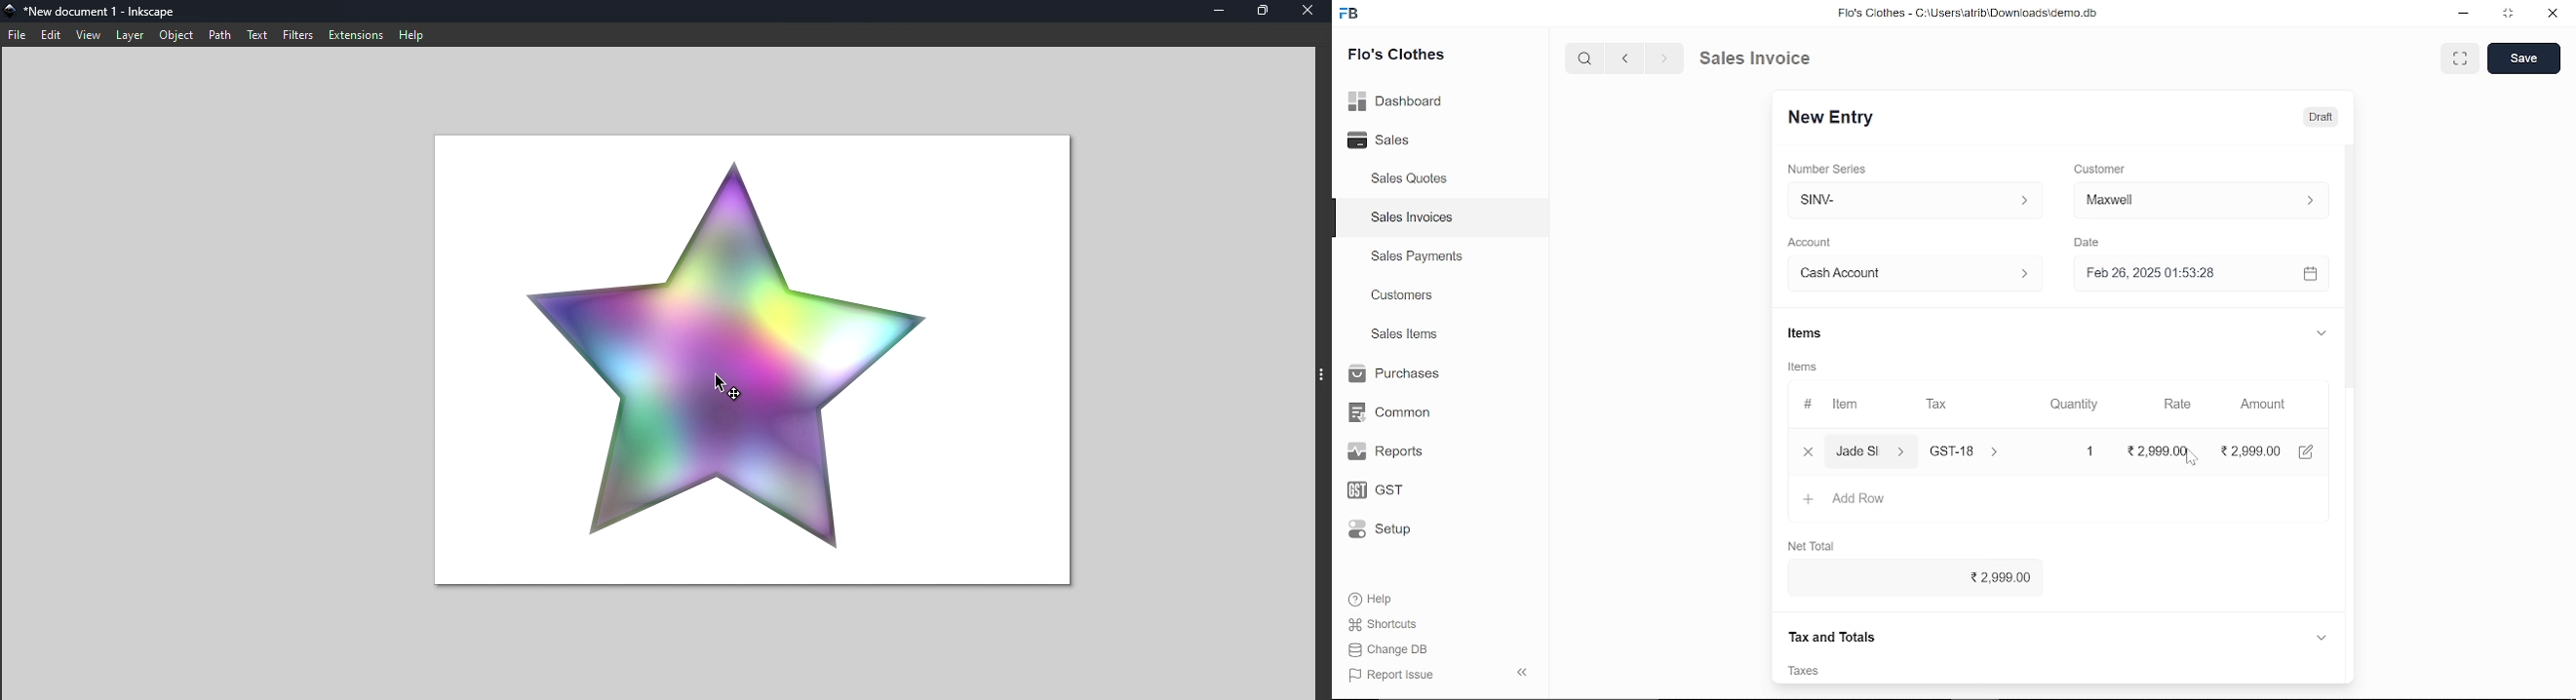 This screenshot has height=700, width=2576. Describe the element at coordinates (2073, 451) in the screenshot. I see `1` at that location.